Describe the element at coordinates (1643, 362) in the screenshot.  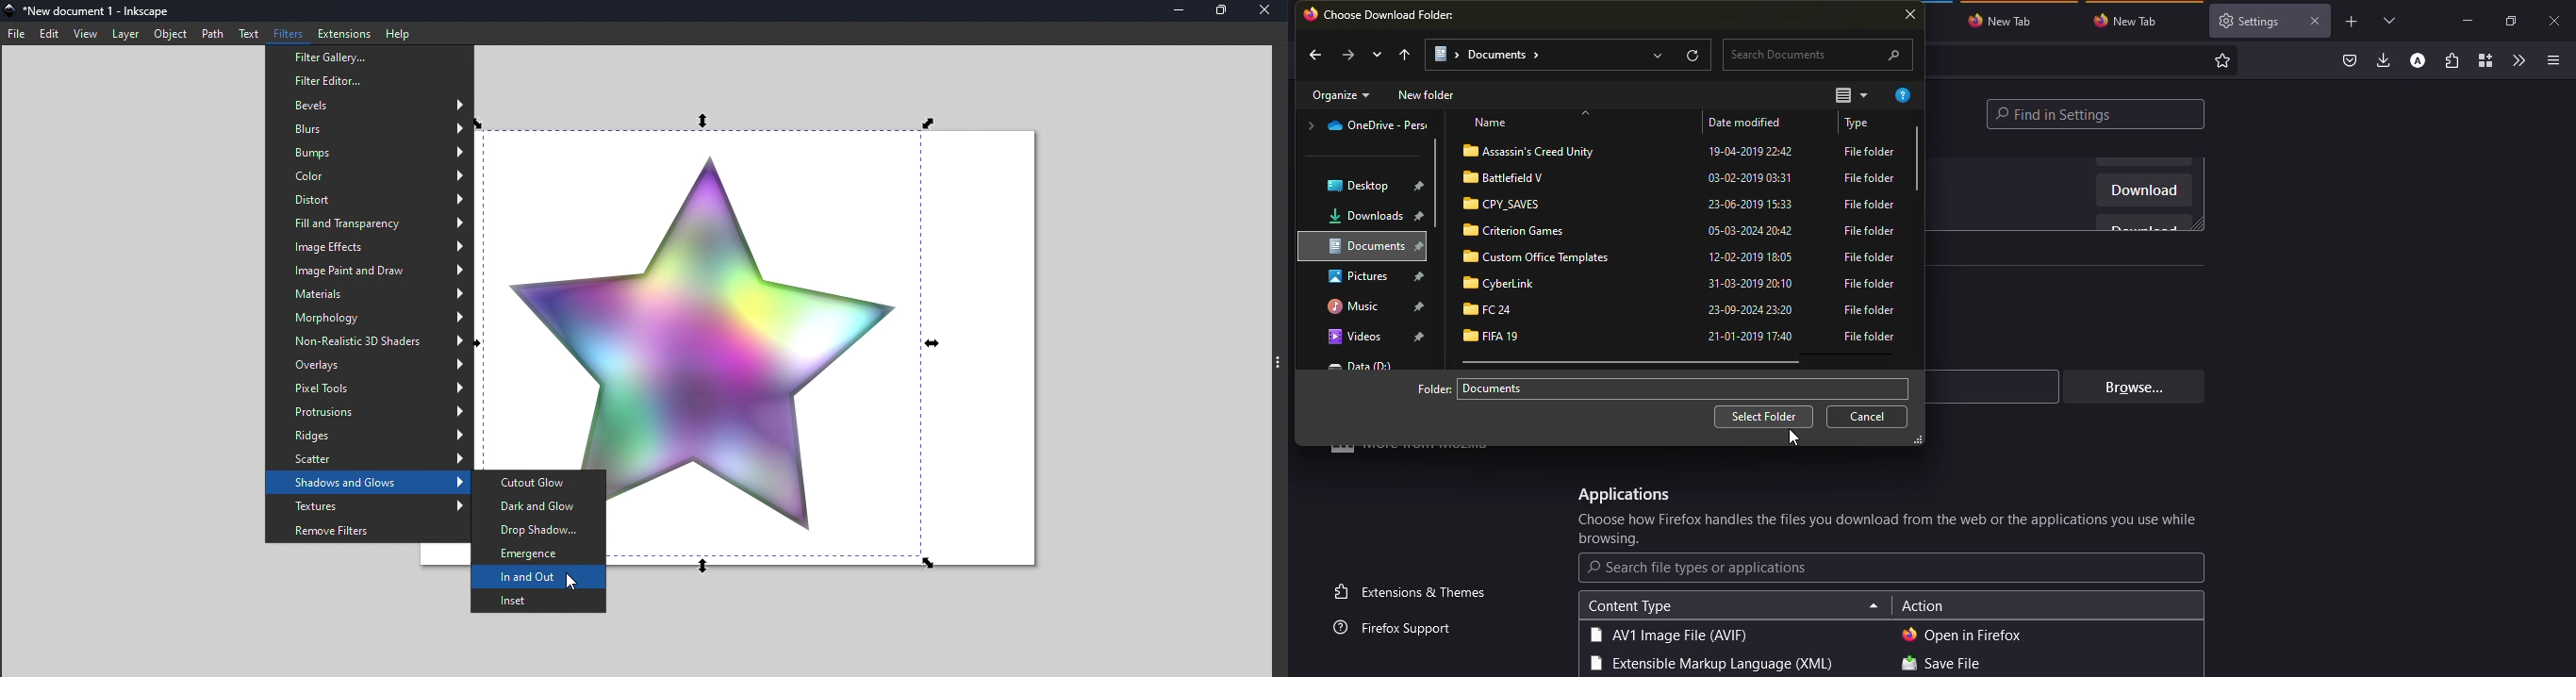
I see `scroll bar` at that location.